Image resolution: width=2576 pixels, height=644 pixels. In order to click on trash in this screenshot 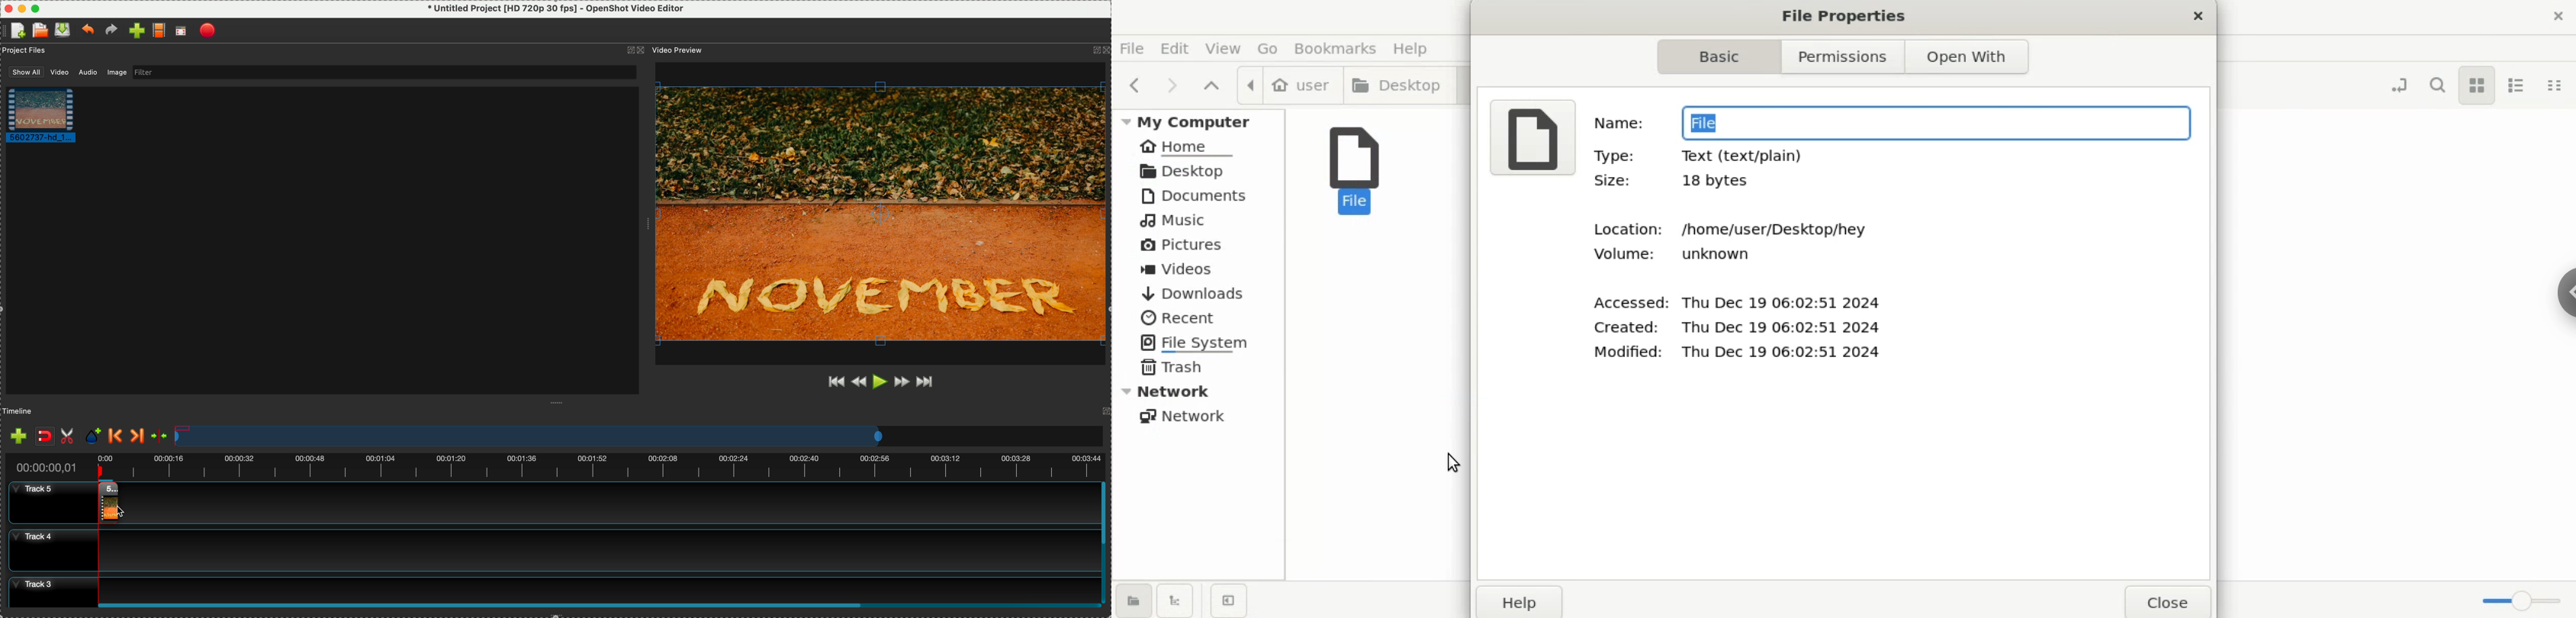, I will do `click(1197, 369)`.